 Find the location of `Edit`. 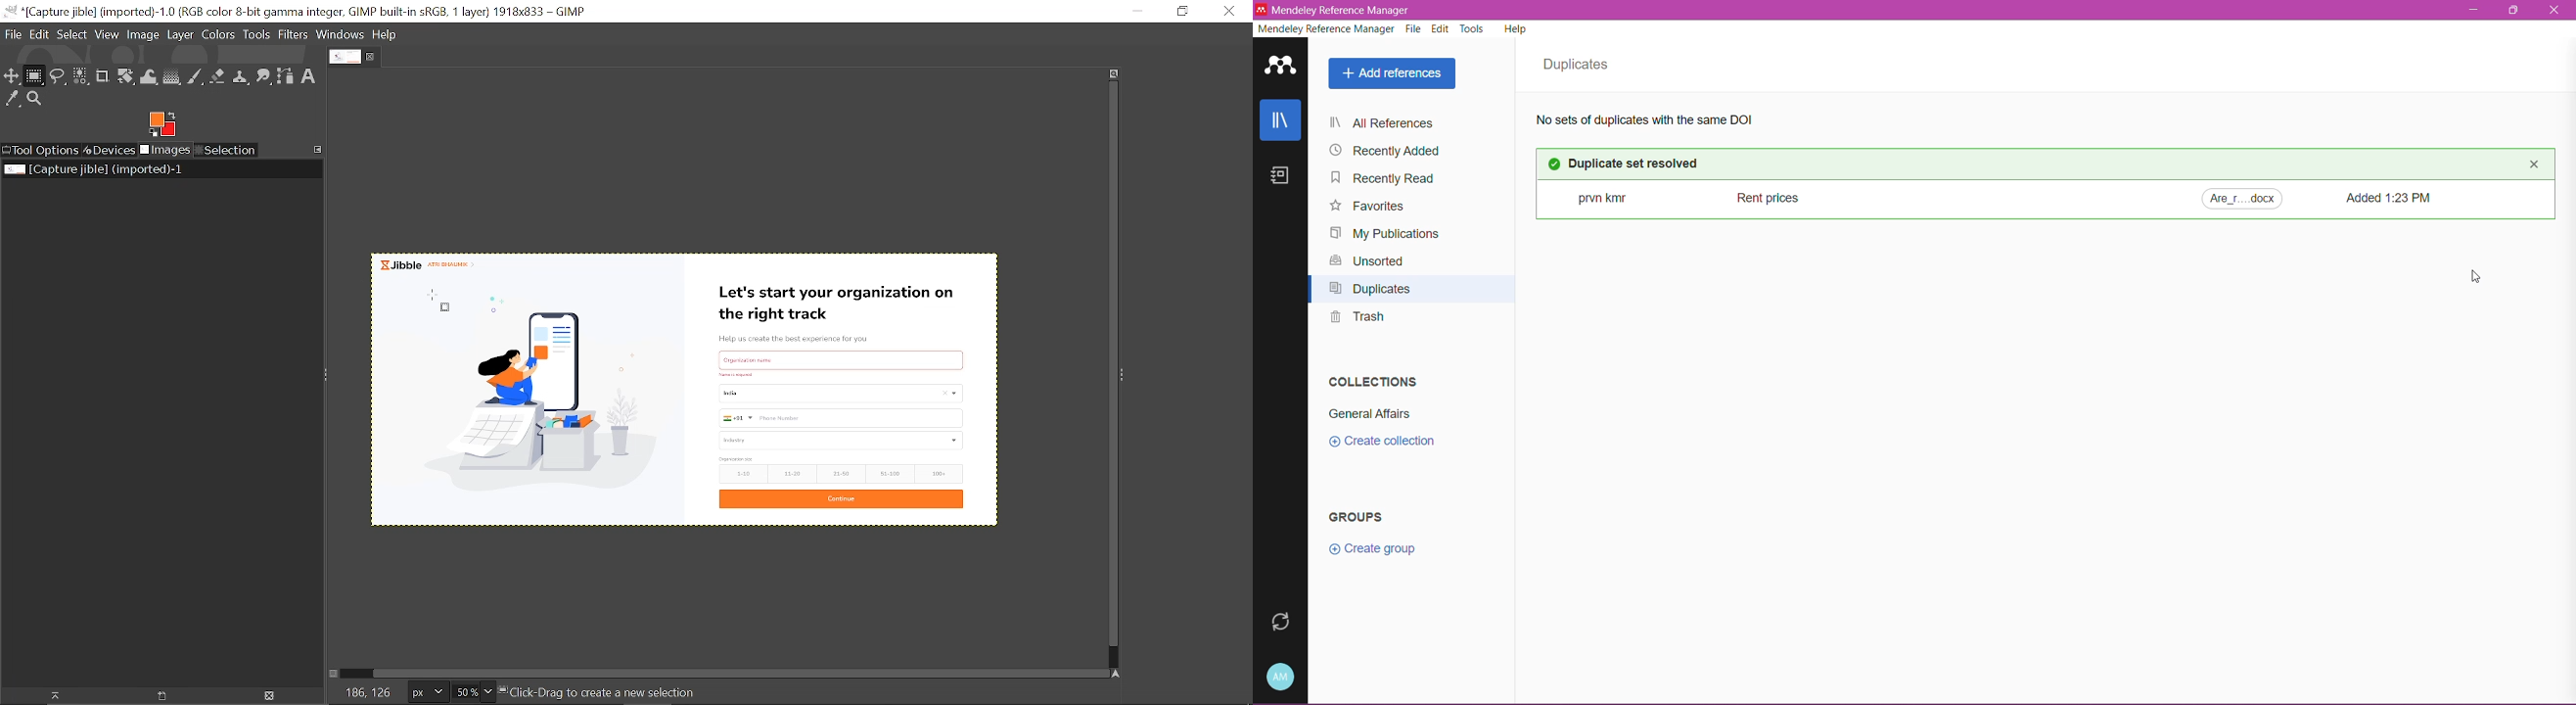

Edit is located at coordinates (1441, 29).